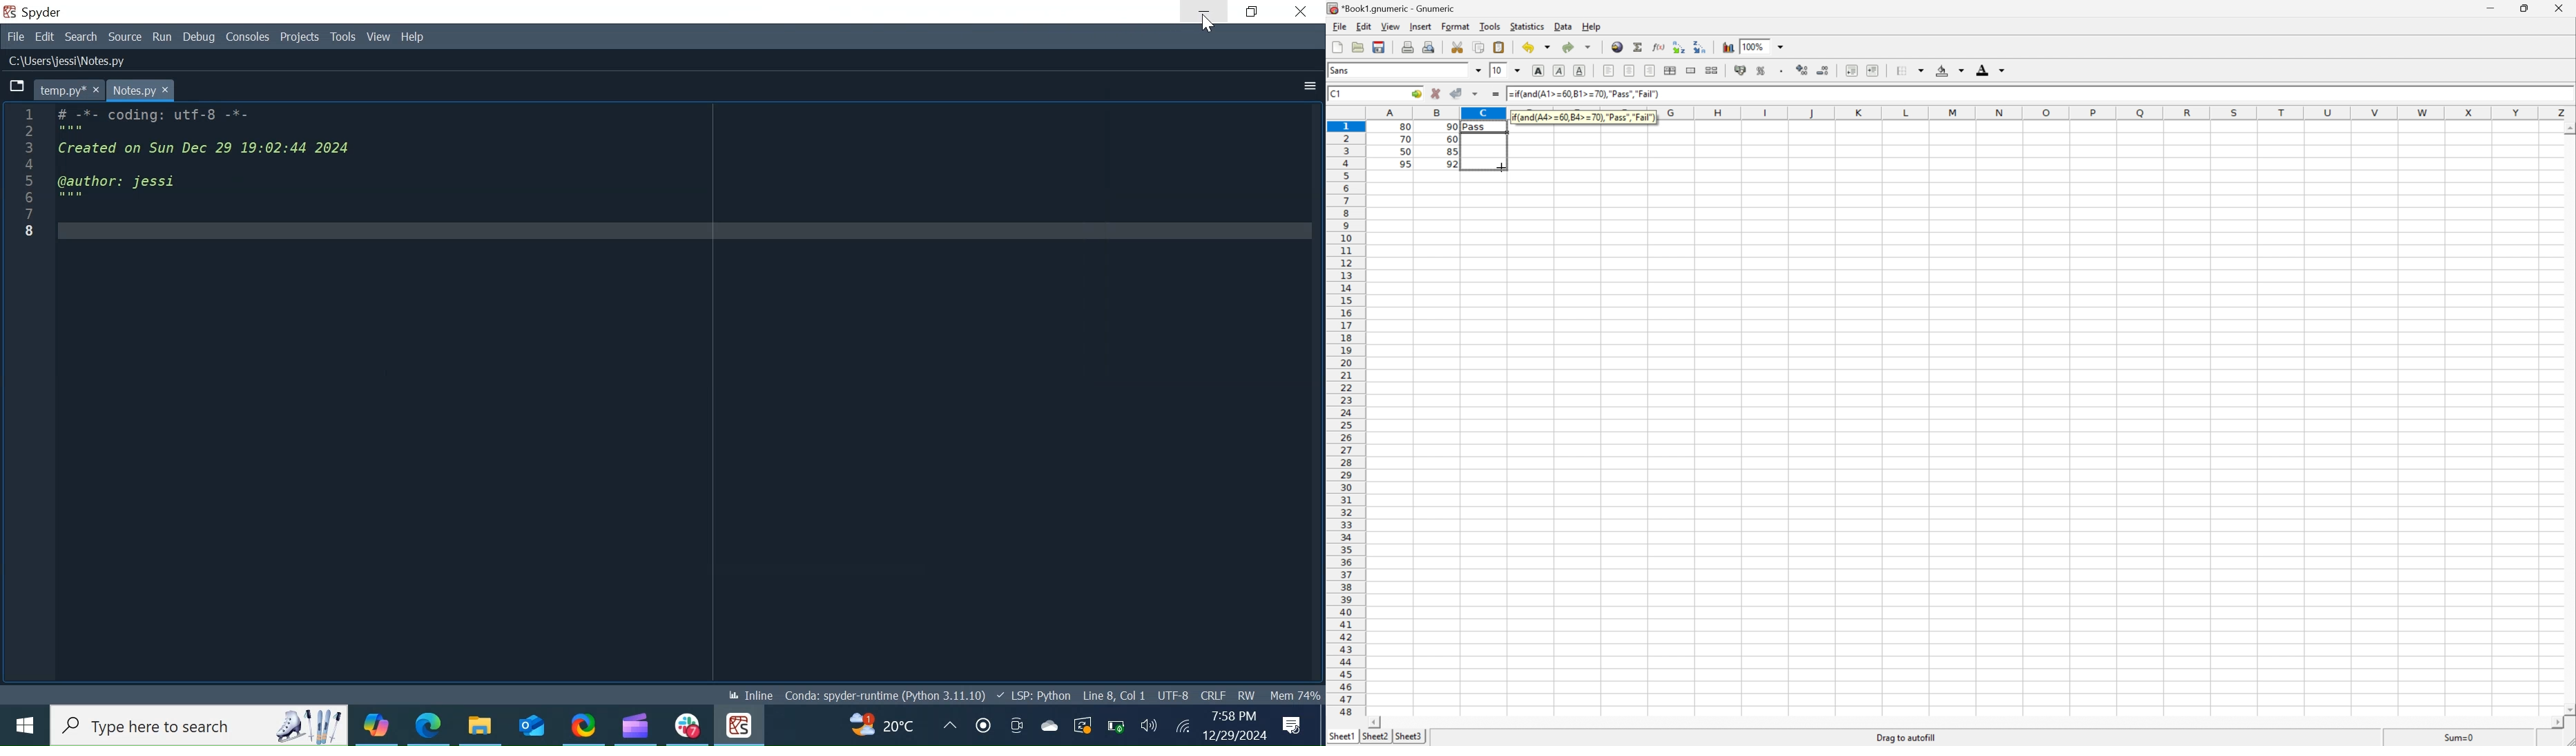 The height and width of the screenshot is (756, 2576). Describe the element at coordinates (1378, 719) in the screenshot. I see `Scroll Left` at that location.